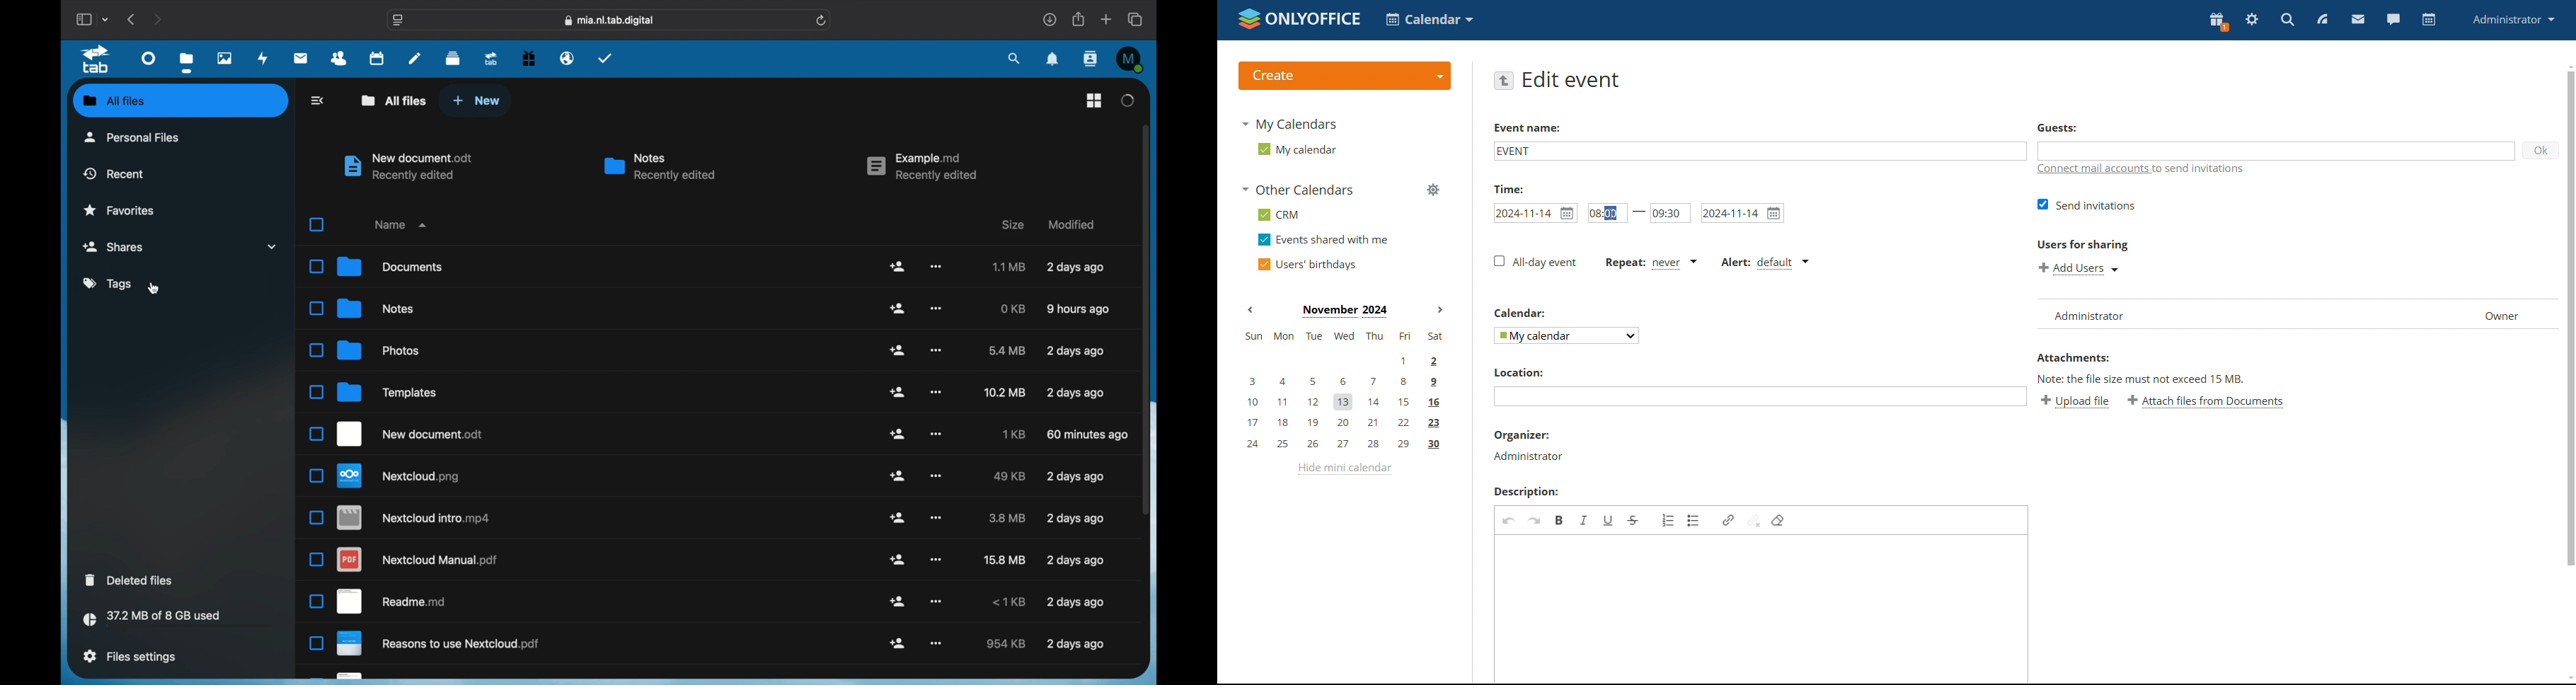 Image resolution: width=2576 pixels, height=700 pixels. I want to click on my calendar, so click(1296, 149).